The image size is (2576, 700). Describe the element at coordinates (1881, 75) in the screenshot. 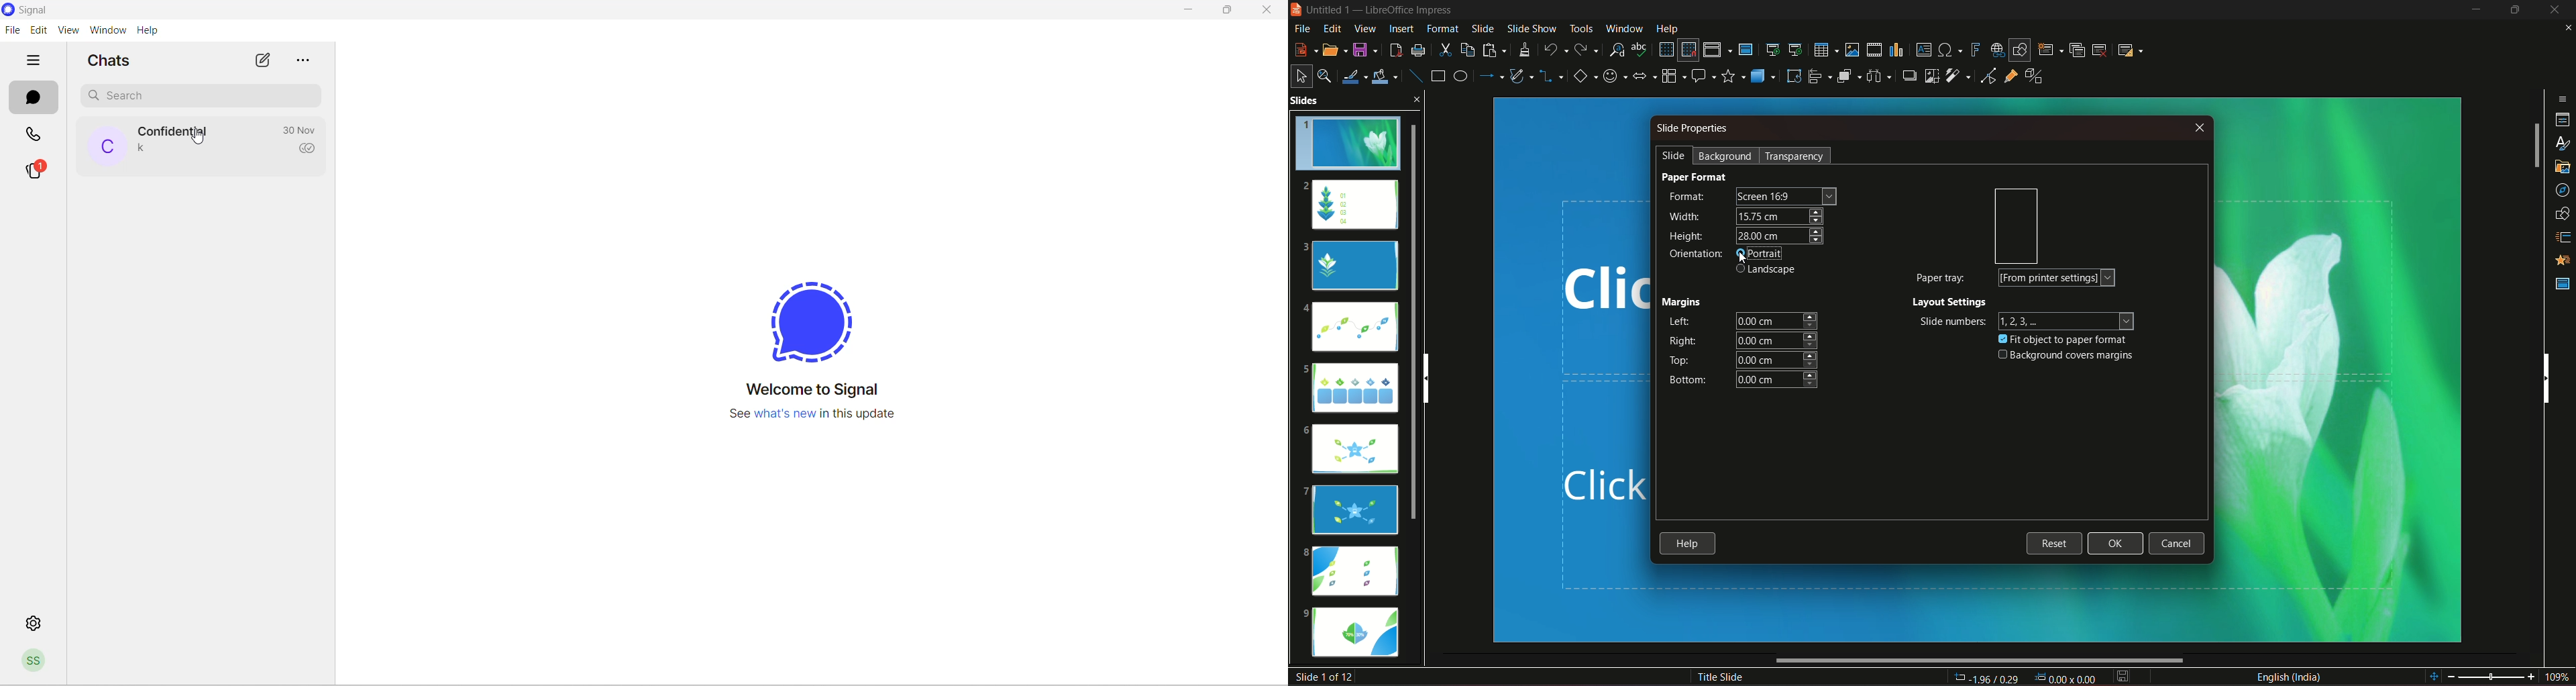

I see `select atlest 3 objects` at that location.